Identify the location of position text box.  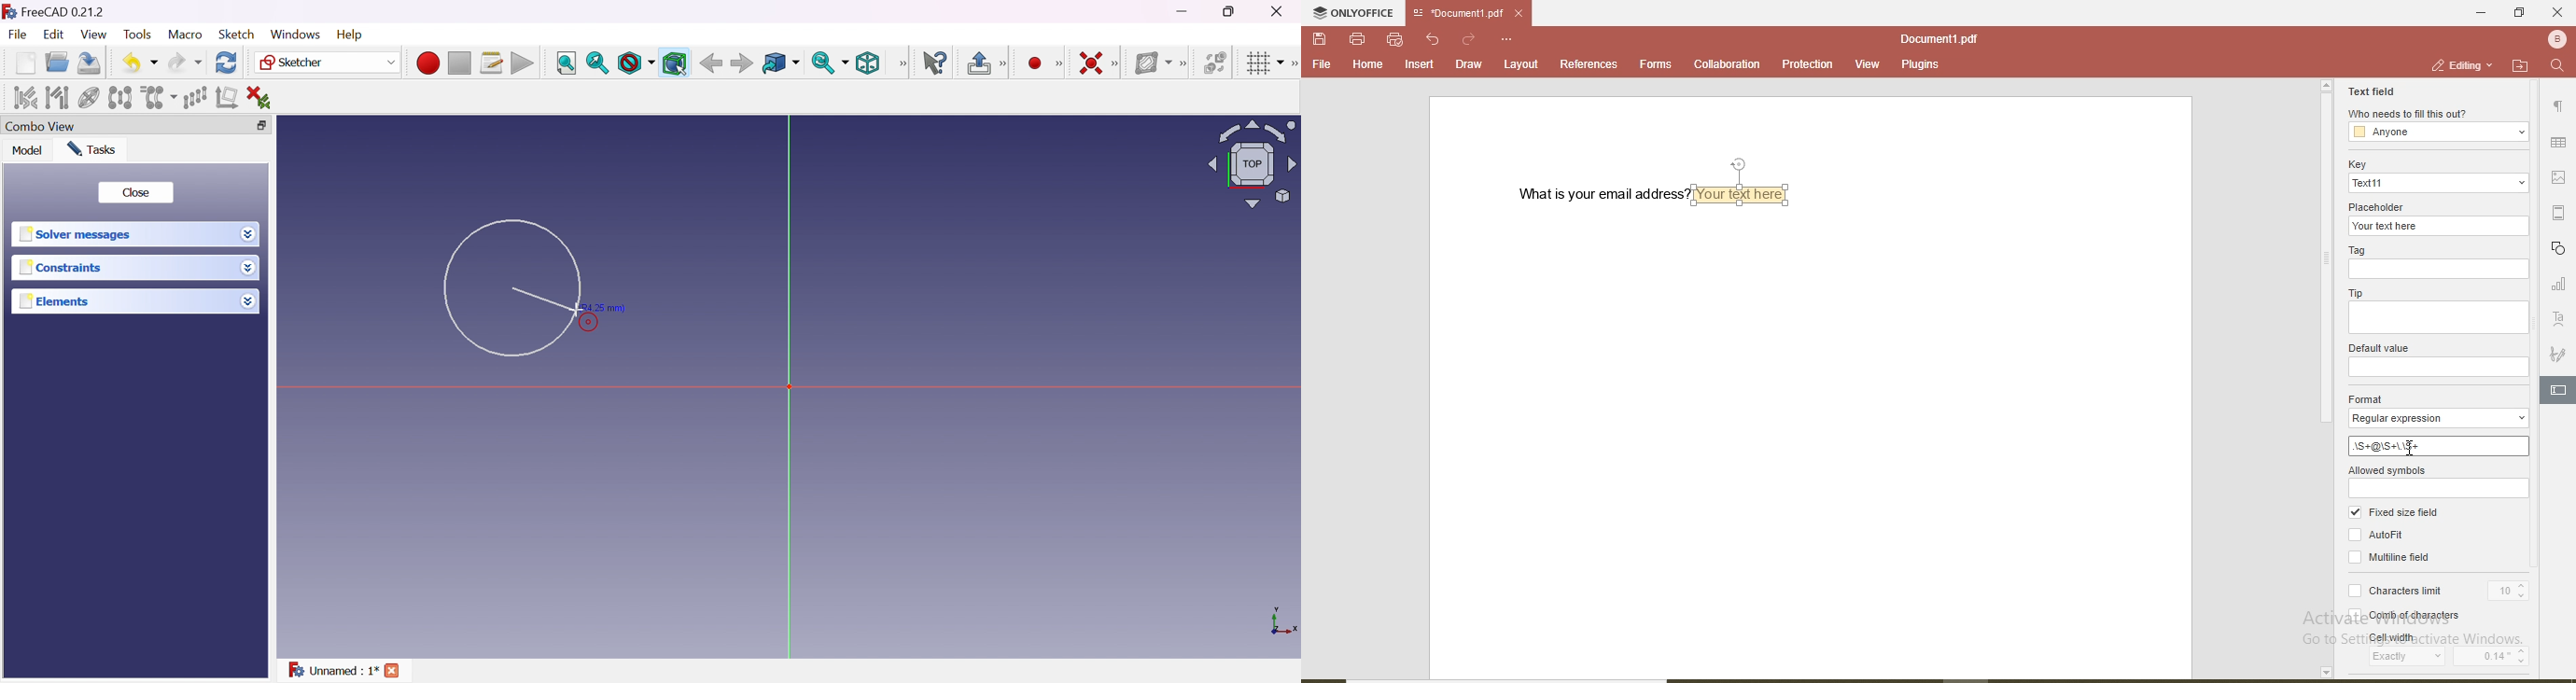
(1743, 163).